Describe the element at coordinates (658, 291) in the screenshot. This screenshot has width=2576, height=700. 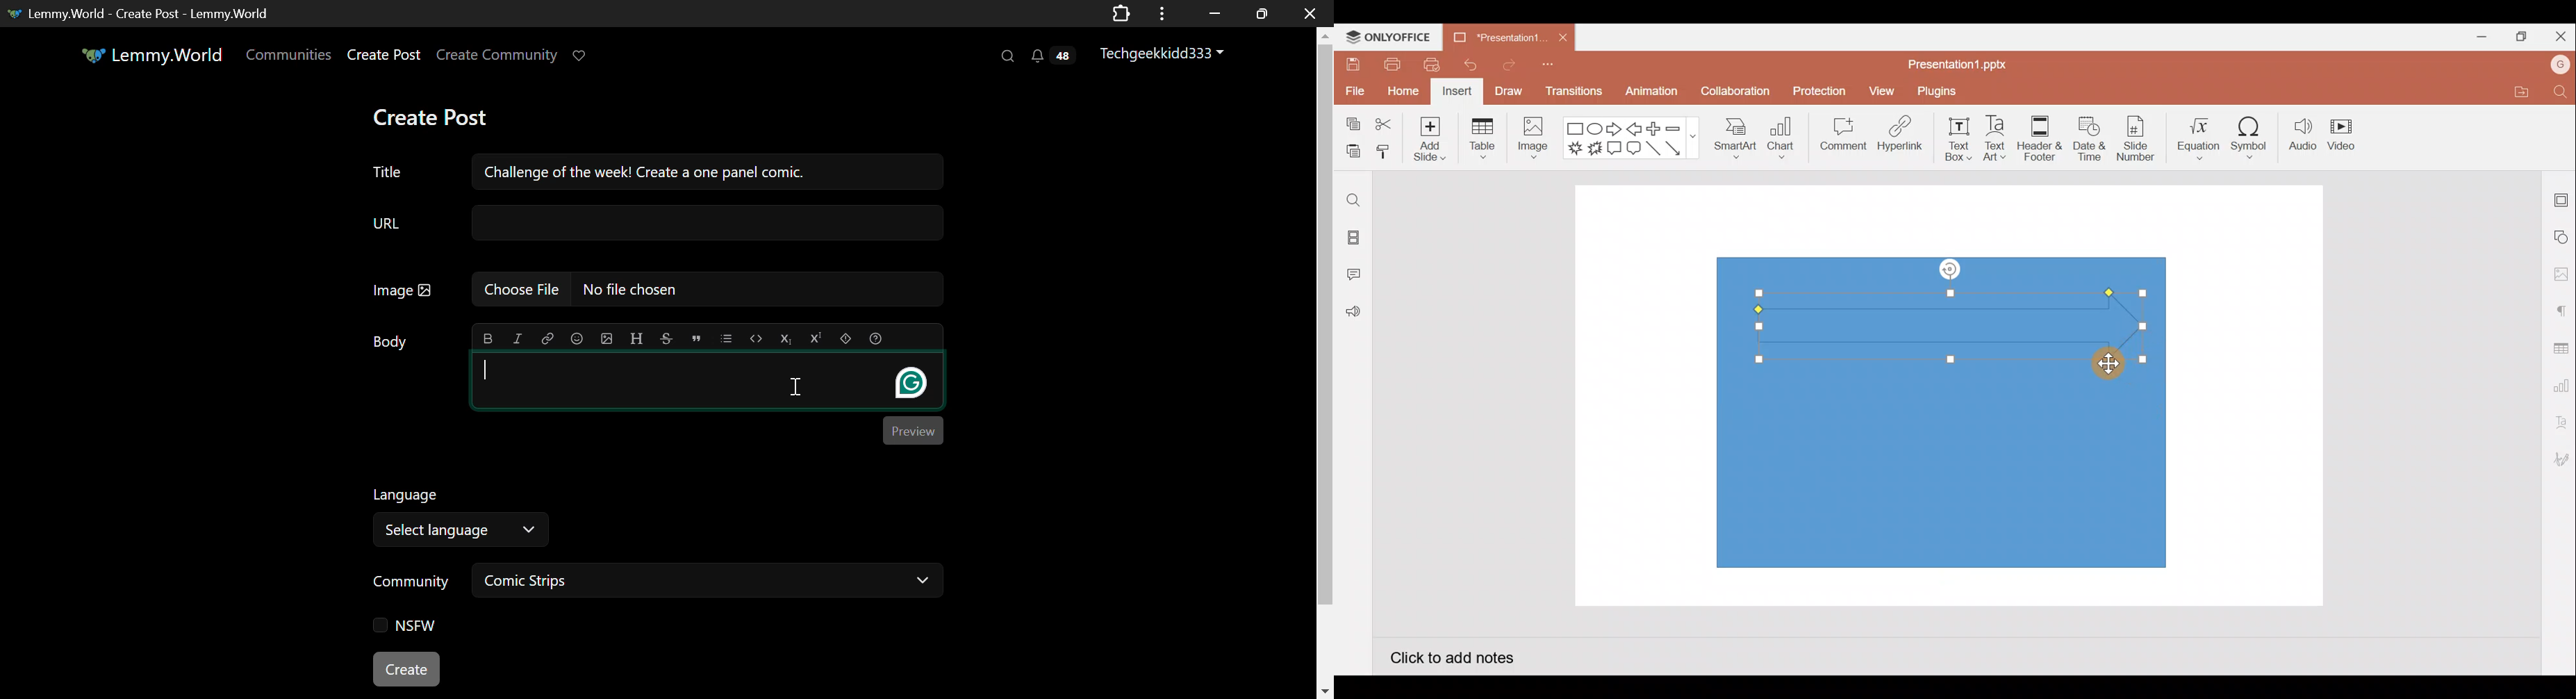
I see `Image: No file chosen` at that location.